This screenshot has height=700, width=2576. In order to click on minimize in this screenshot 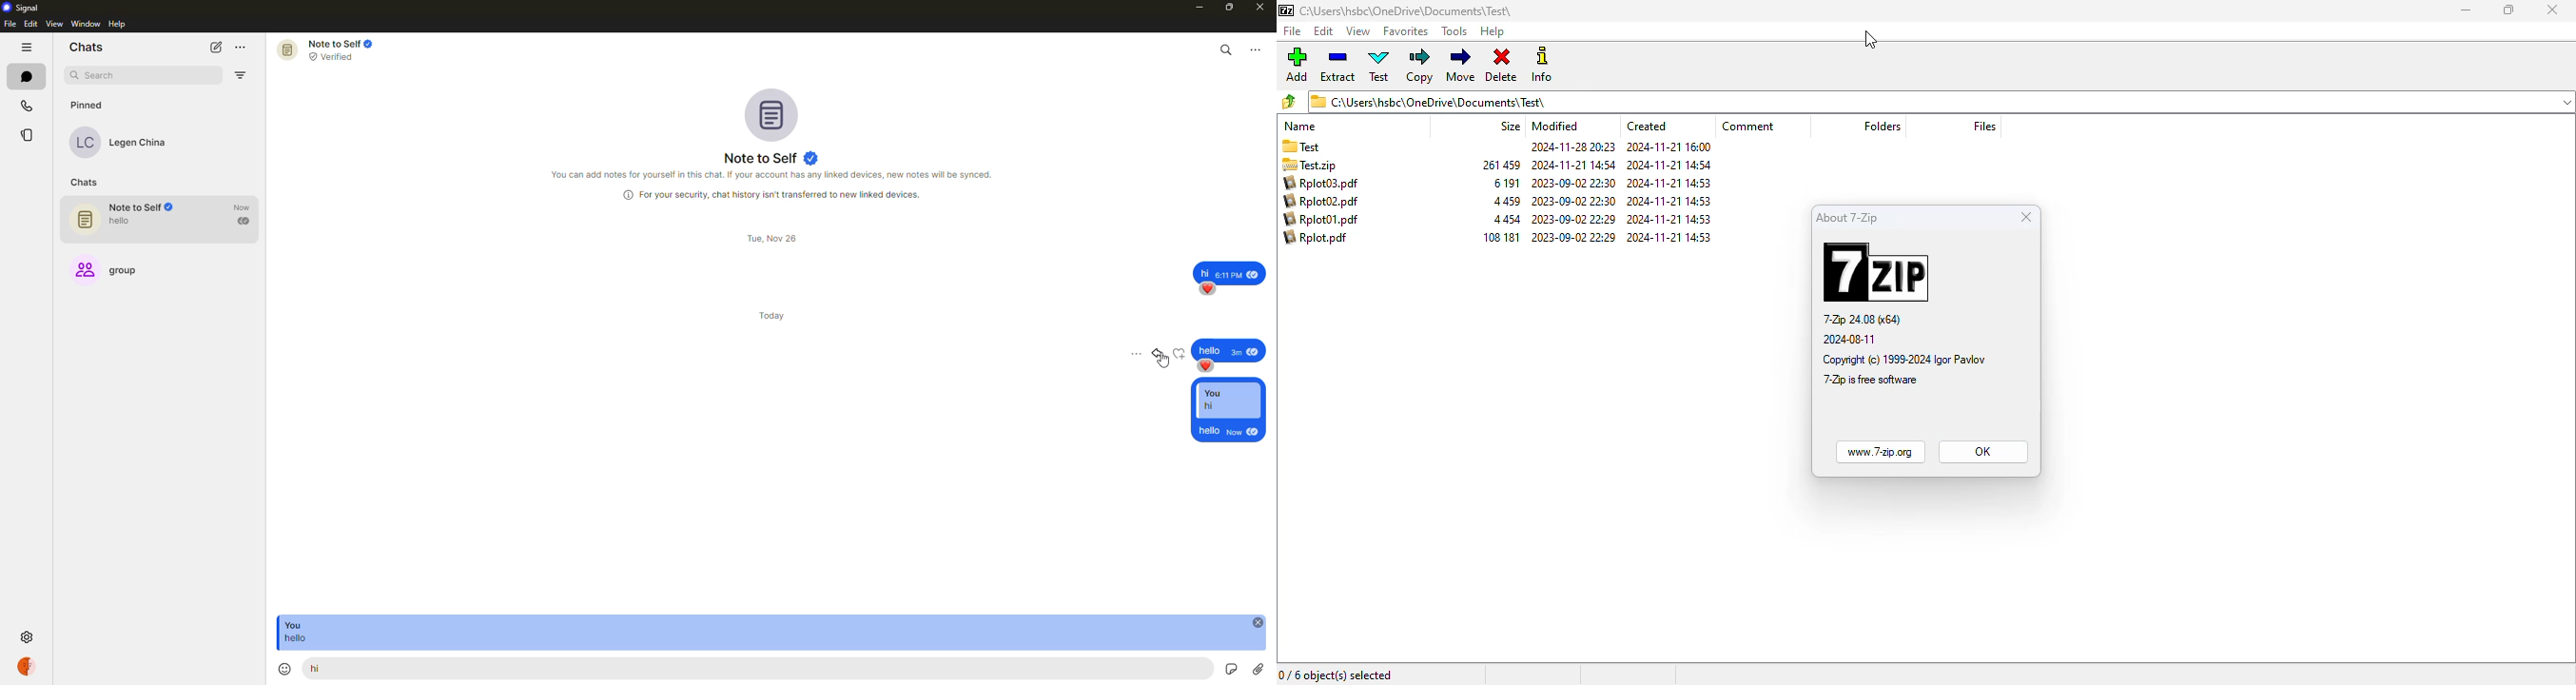, I will do `click(2467, 10)`.